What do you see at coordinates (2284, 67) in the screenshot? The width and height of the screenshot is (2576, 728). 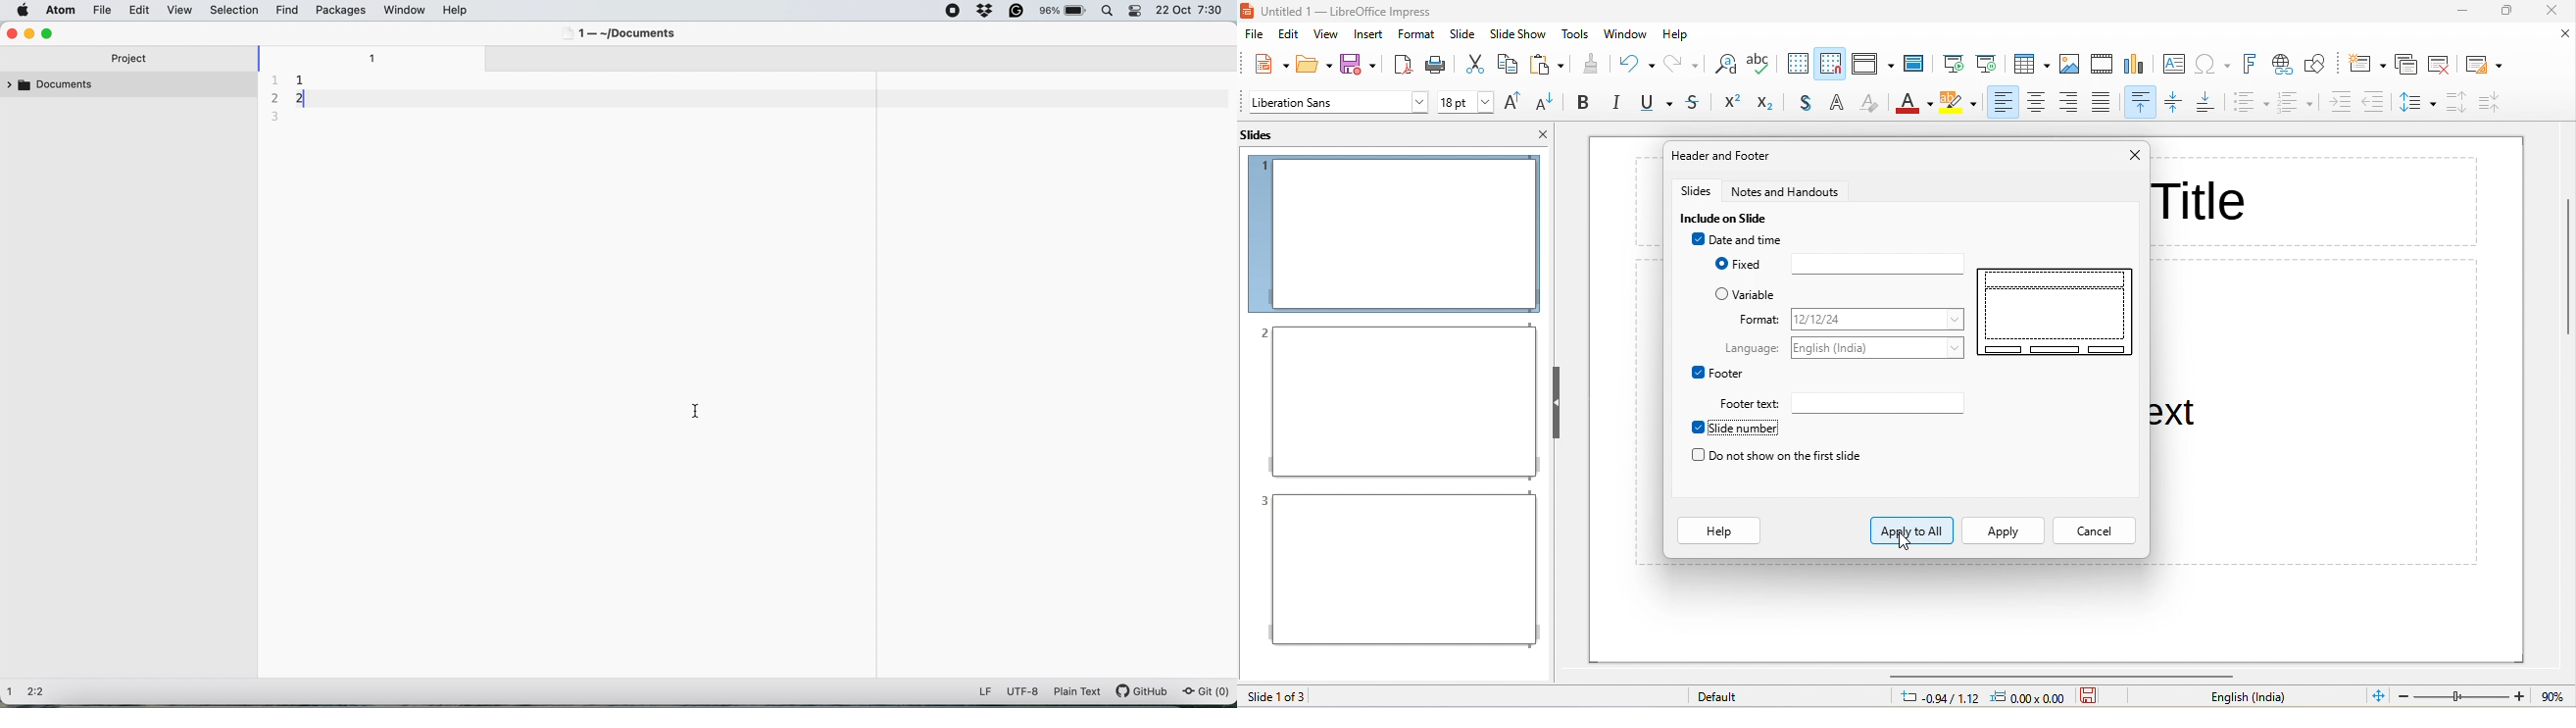 I see `hyperlink` at bounding box center [2284, 67].